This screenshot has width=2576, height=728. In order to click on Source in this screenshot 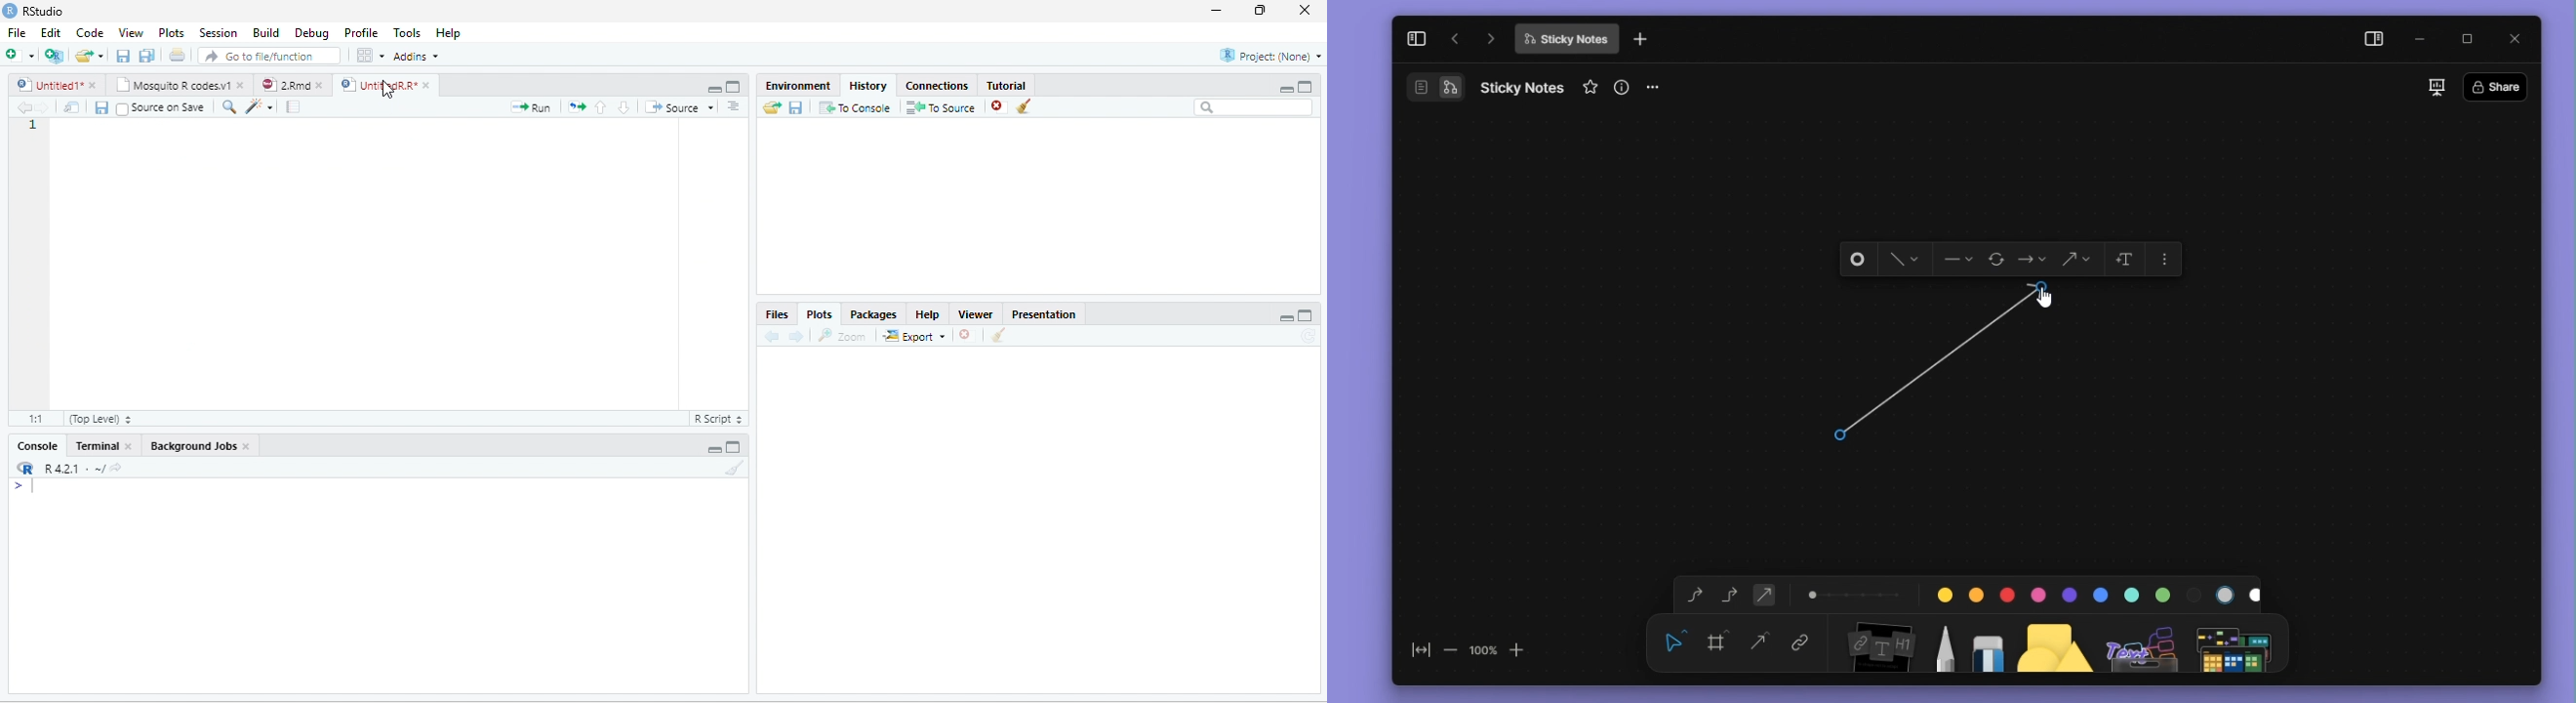, I will do `click(678, 107)`.